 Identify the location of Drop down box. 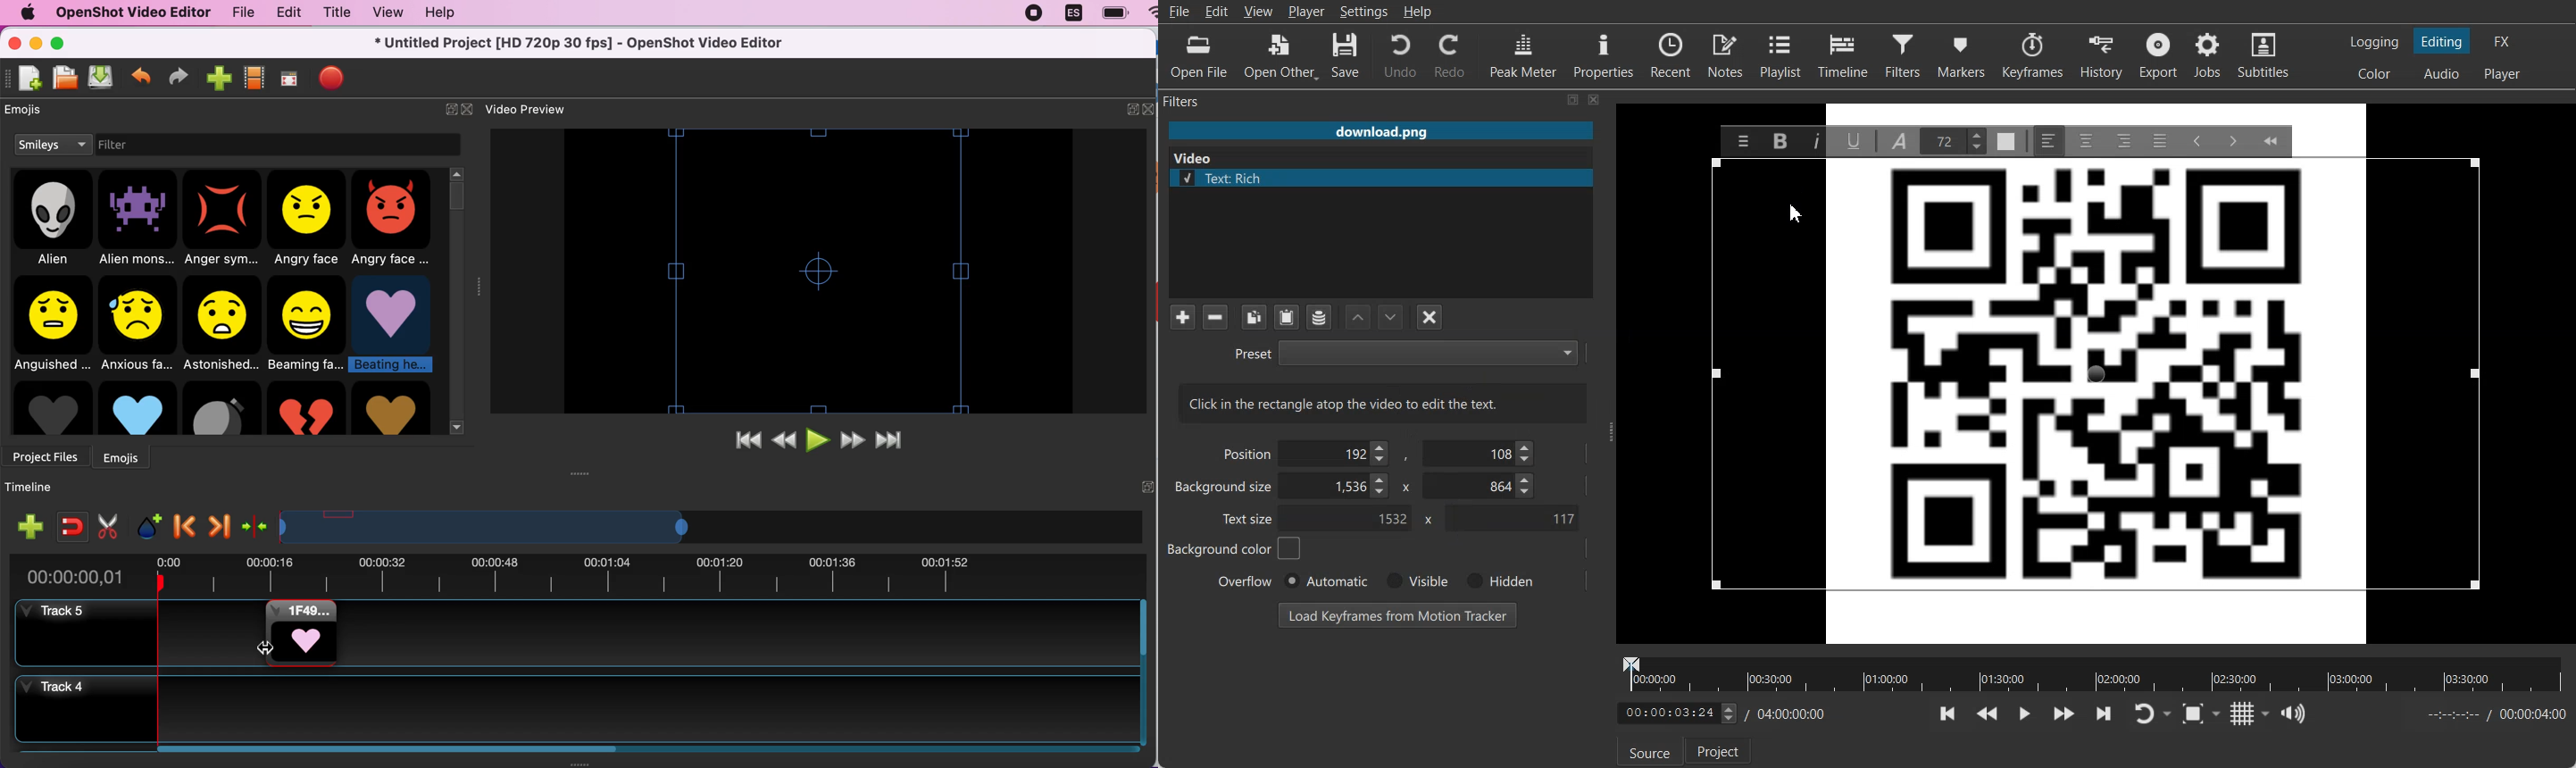
(2266, 714).